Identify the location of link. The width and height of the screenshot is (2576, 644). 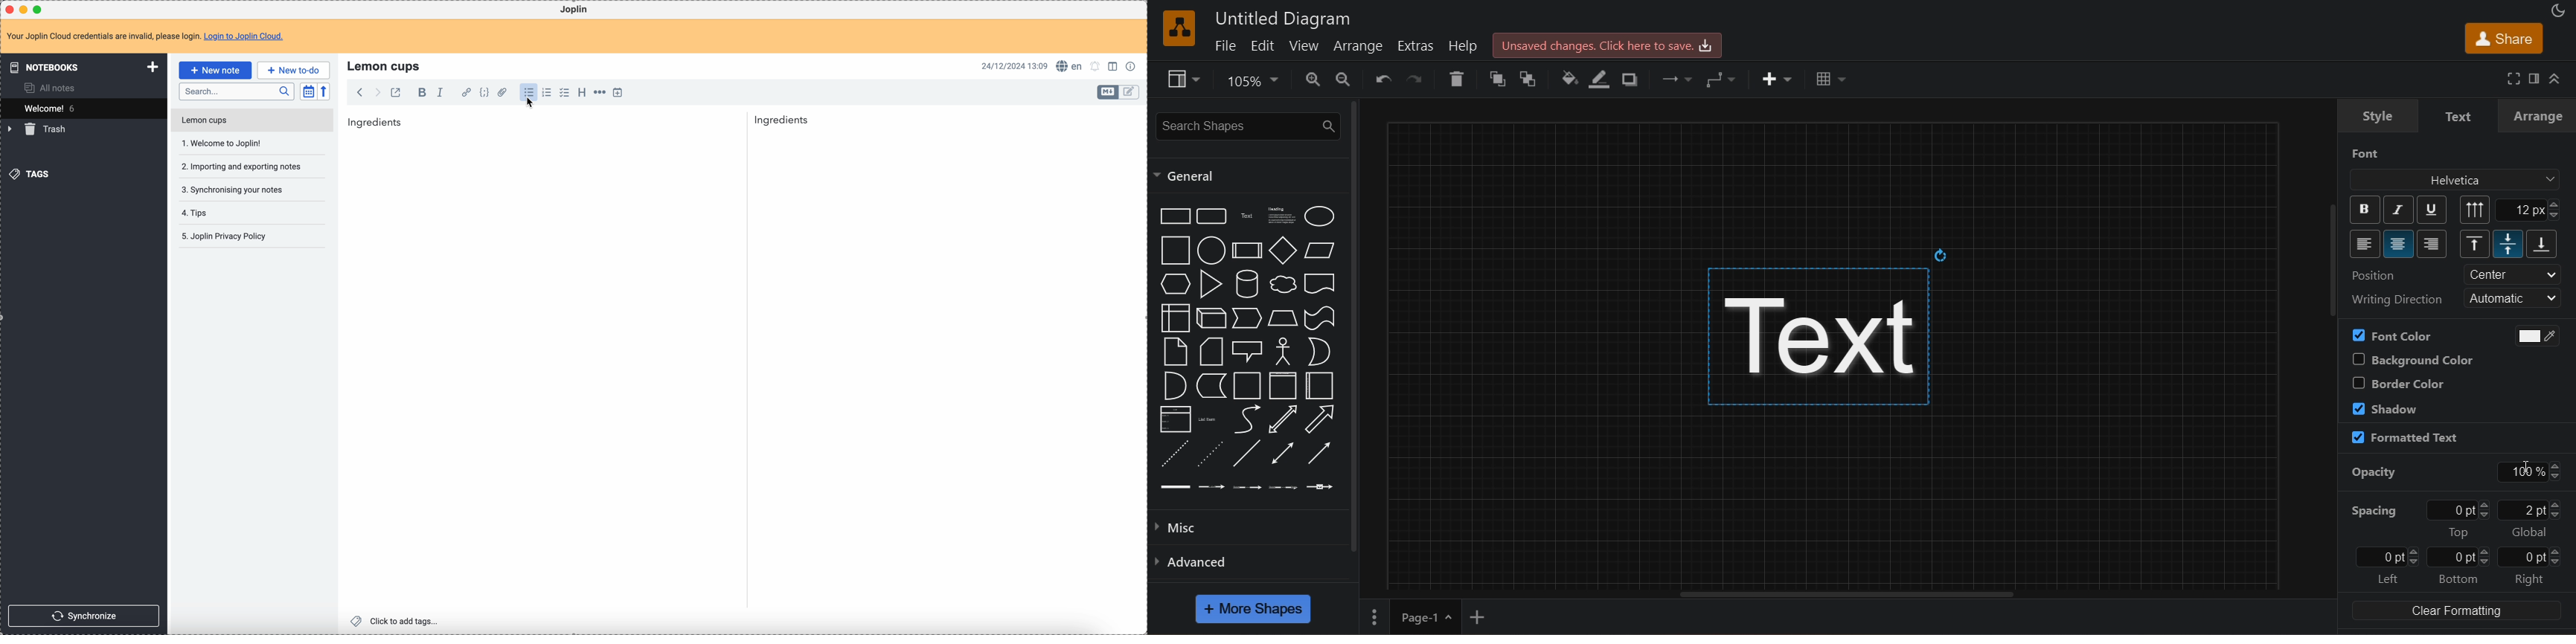
(1173, 487).